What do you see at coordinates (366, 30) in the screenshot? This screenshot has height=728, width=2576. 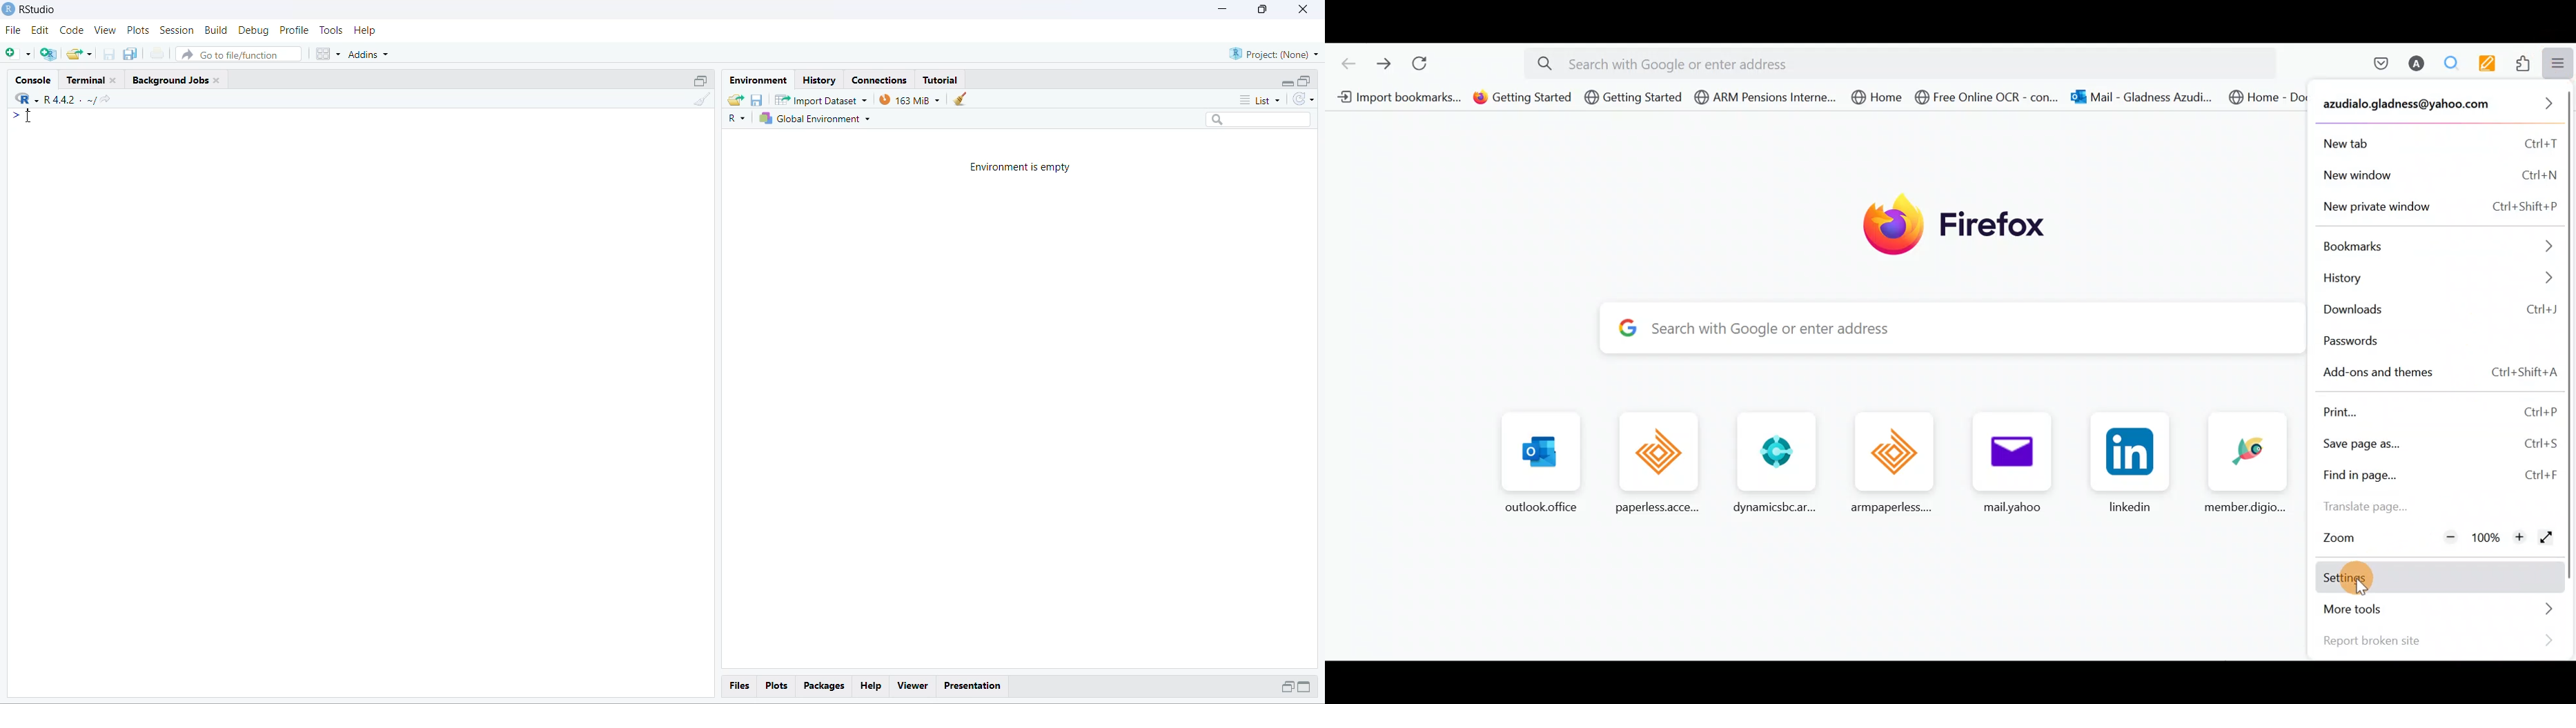 I see `Help` at bounding box center [366, 30].